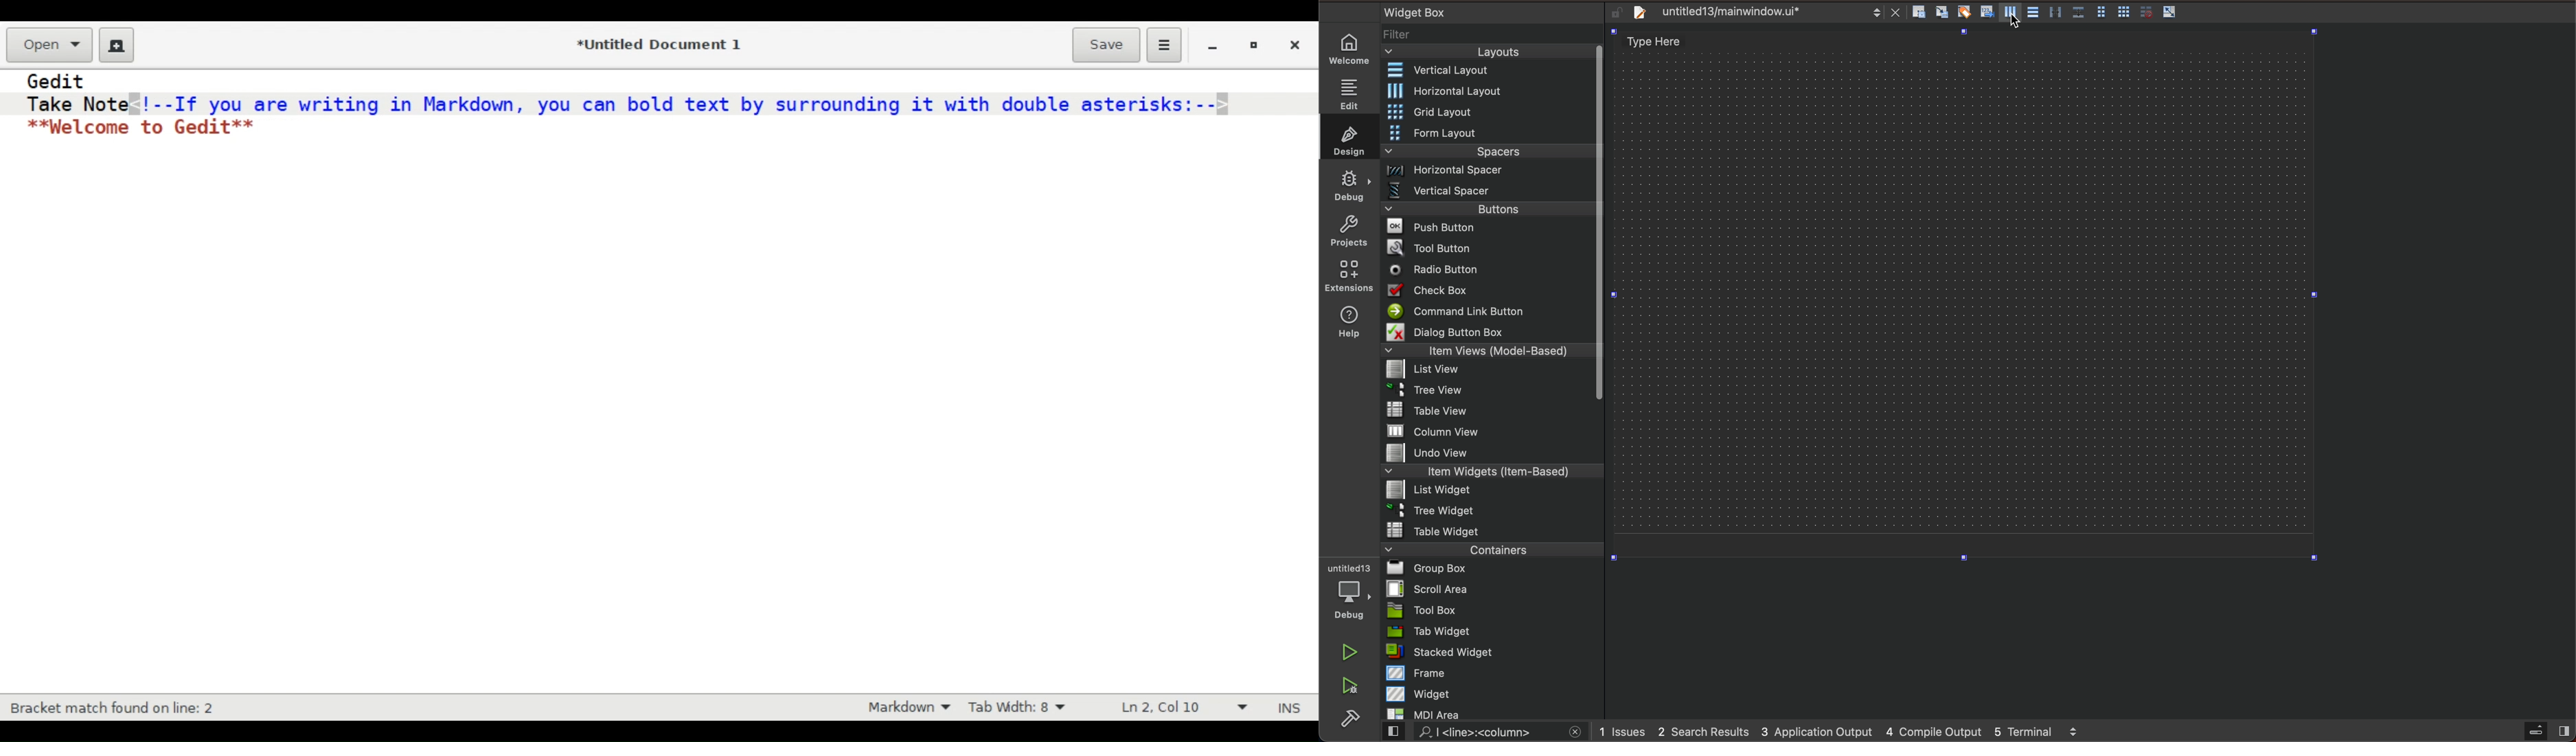 The width and height of the screenshot is (2576, 756). What do you see at coordinates (49, 45) in the screenshot?
I see `Open` at bounding box center [49, 45].